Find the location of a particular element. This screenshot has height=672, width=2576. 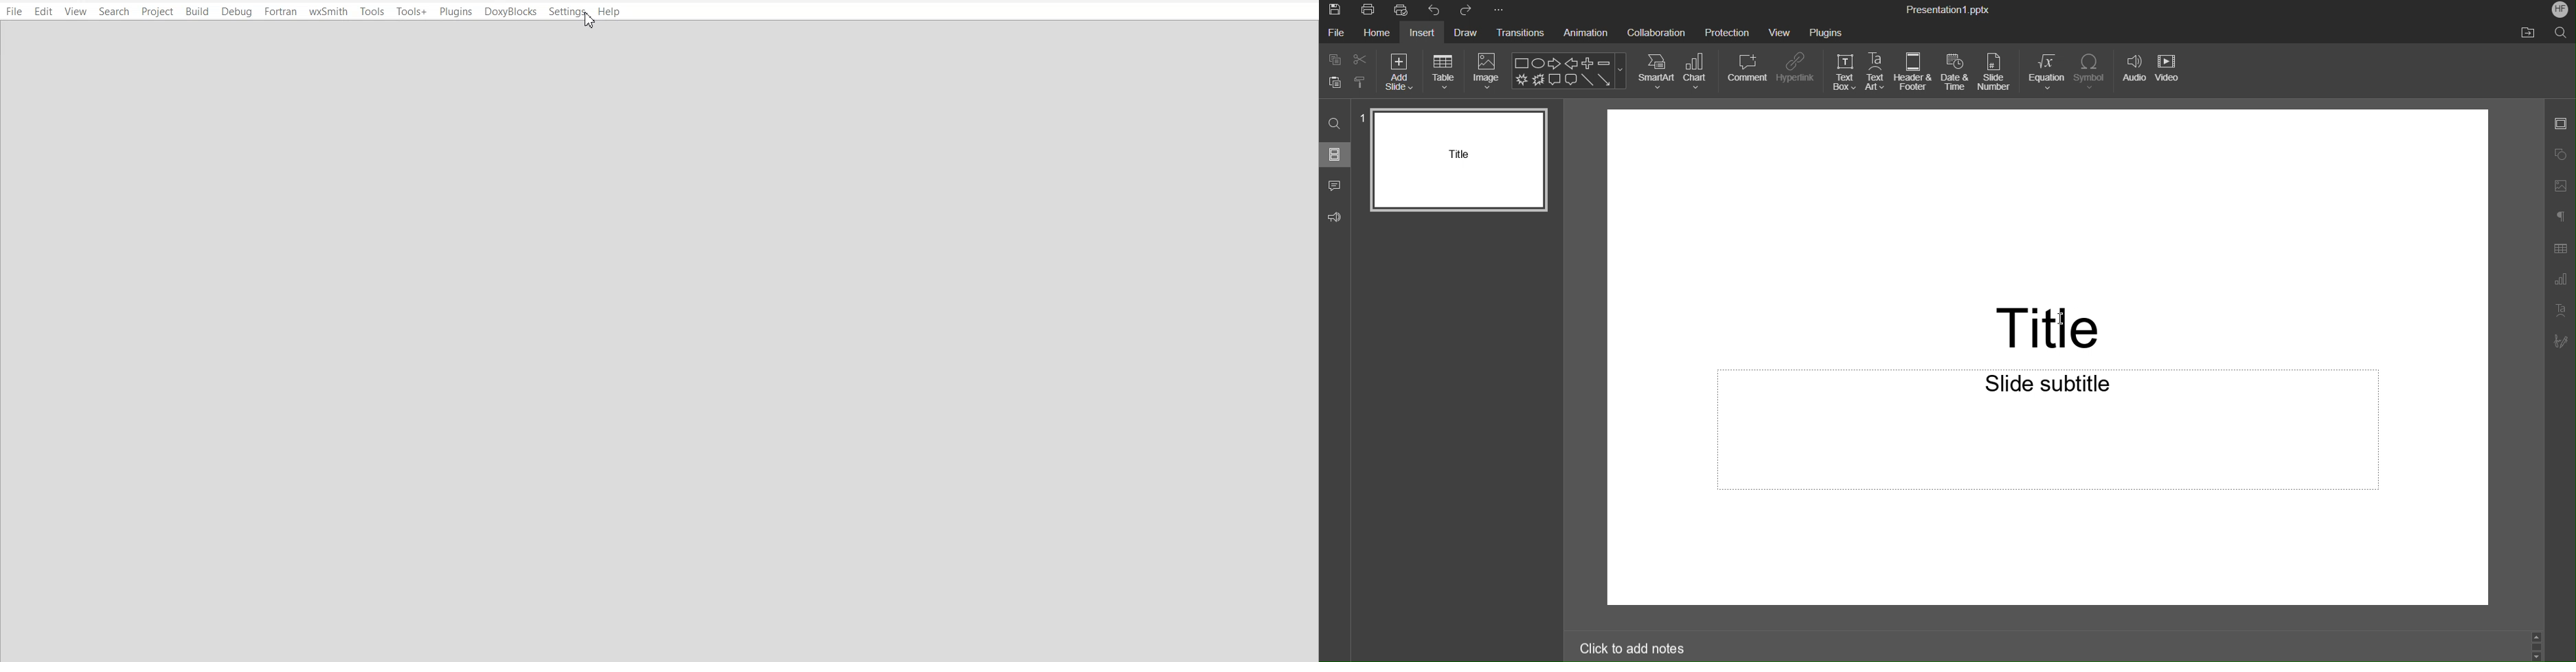

Slides is located at coordinates (1335, 153).